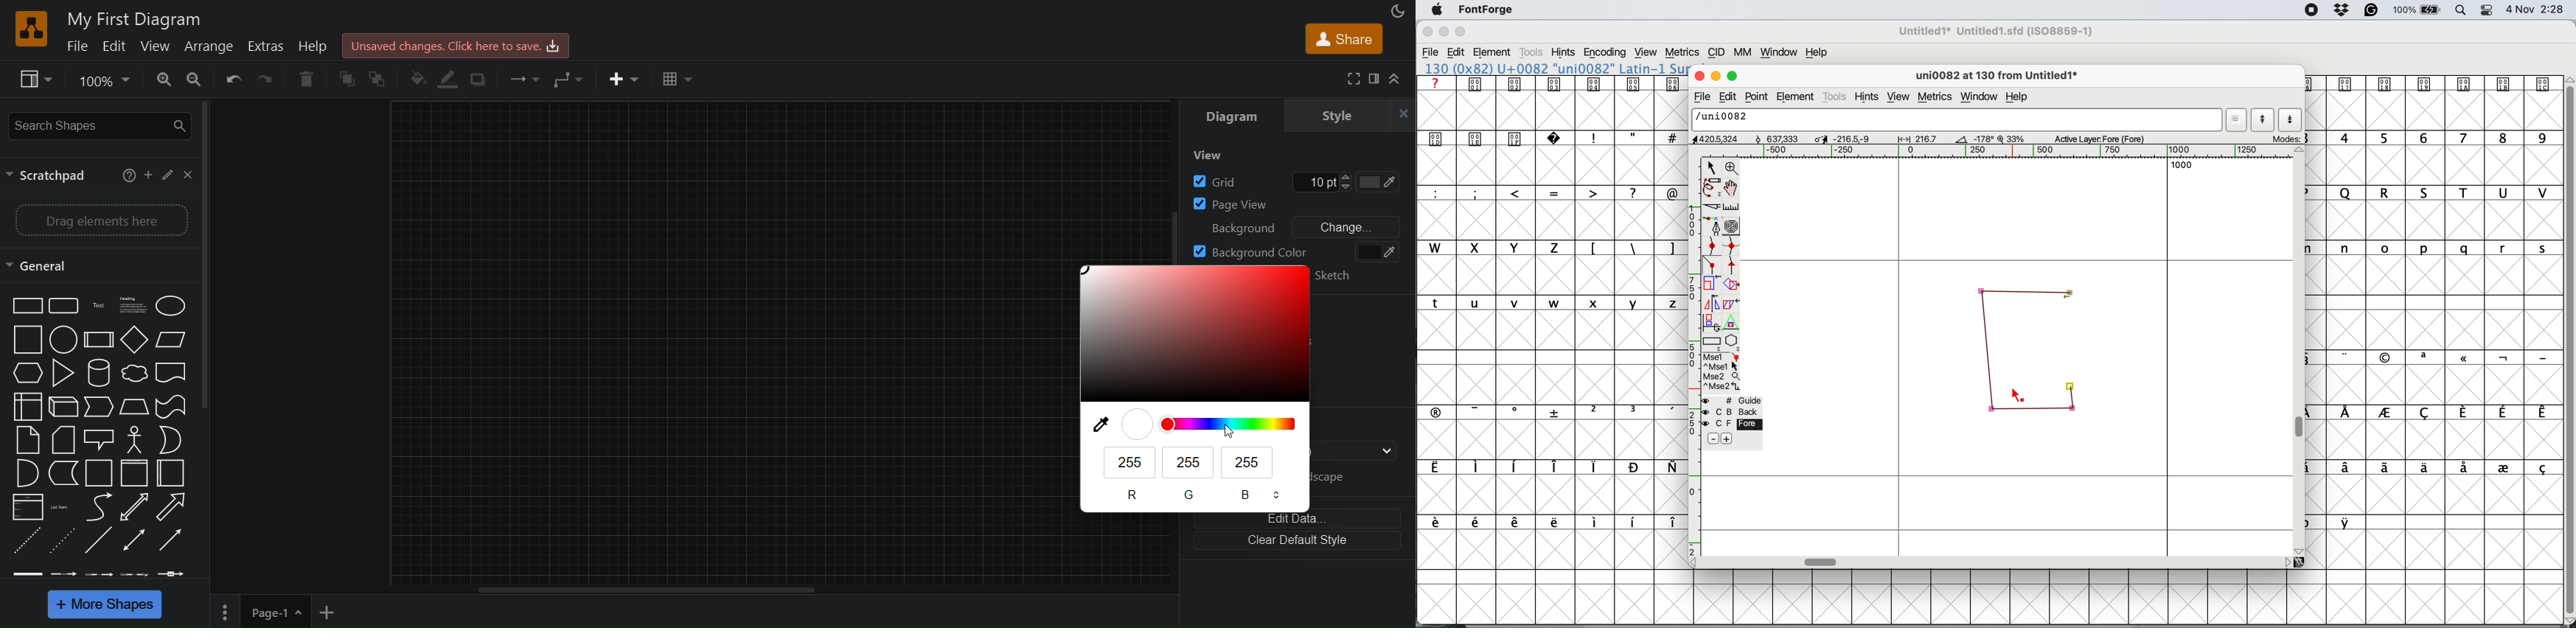  I want to click on symbols and special characters, so click(1559, 139).